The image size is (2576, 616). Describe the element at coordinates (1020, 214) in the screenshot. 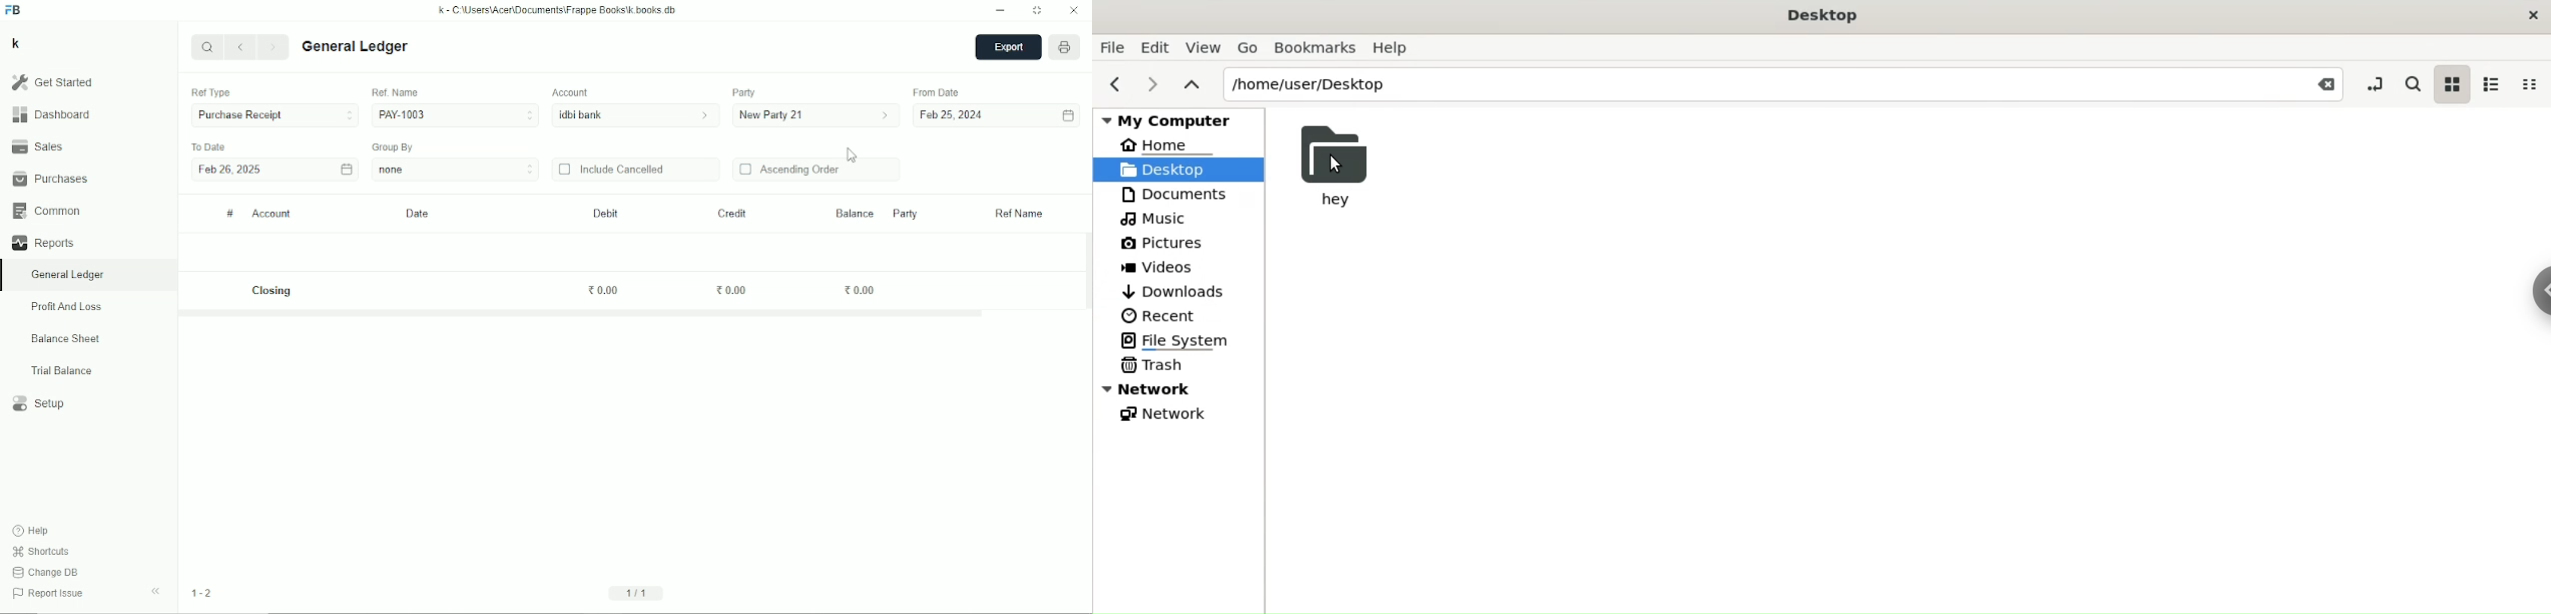

I see `Ref name` at that location.